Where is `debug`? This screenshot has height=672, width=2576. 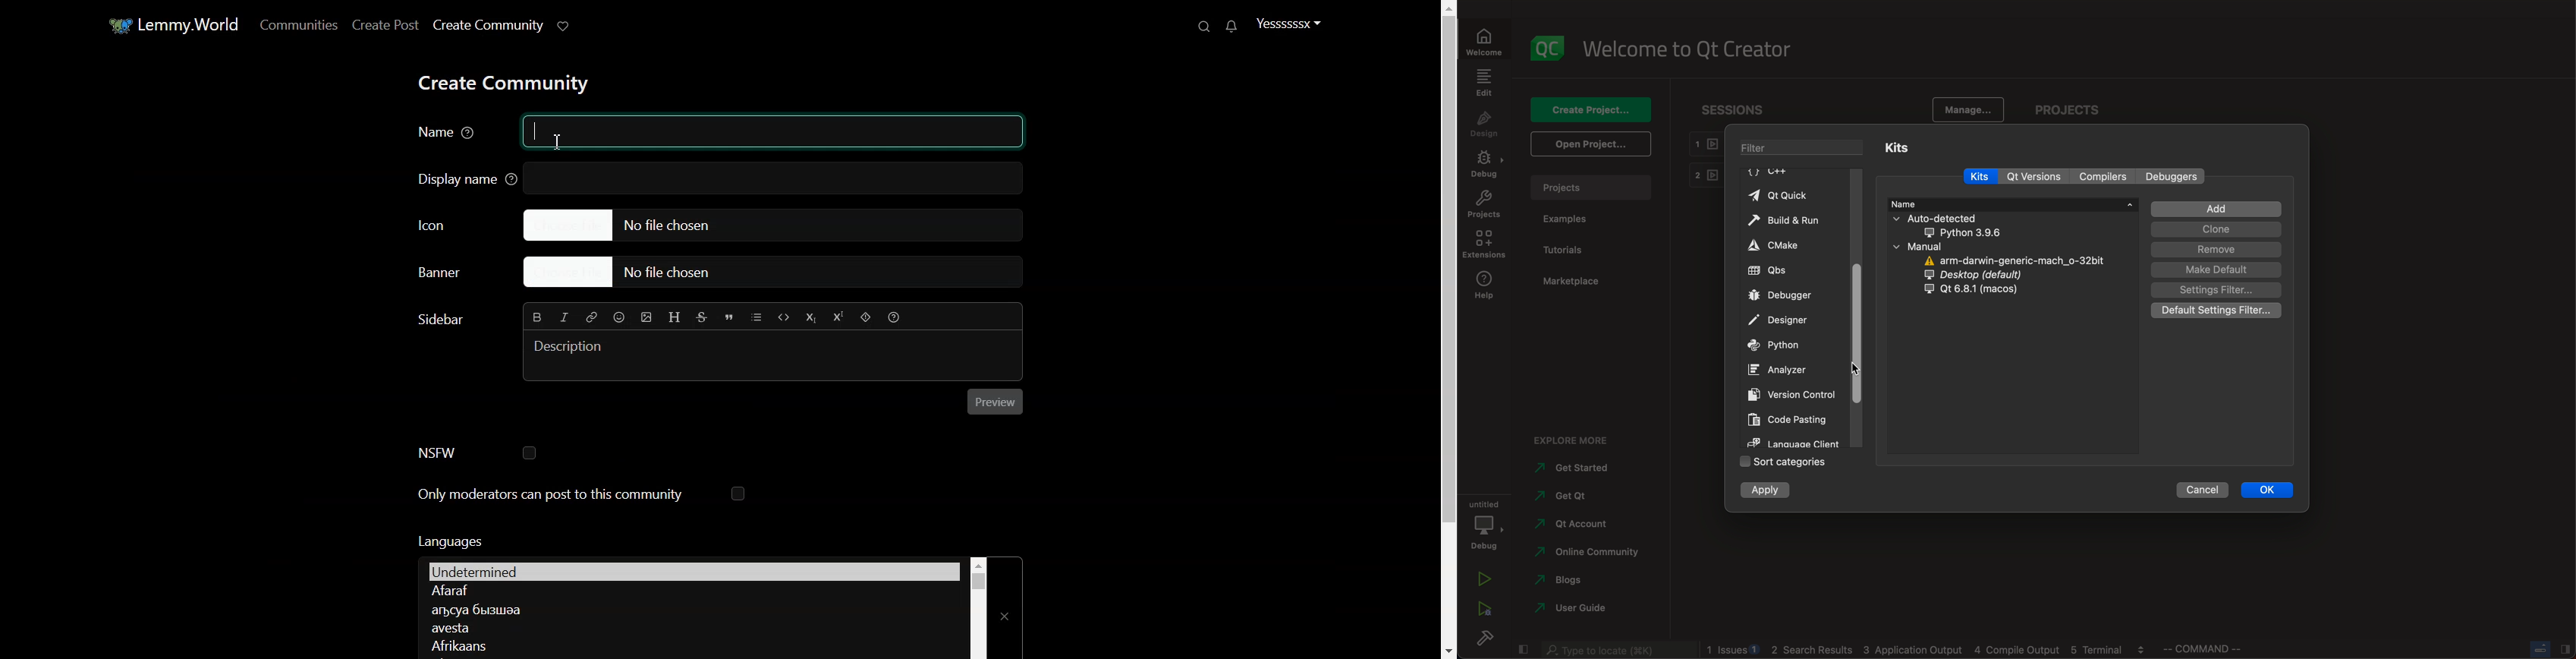 debug is located at coordinates (1485, 165).